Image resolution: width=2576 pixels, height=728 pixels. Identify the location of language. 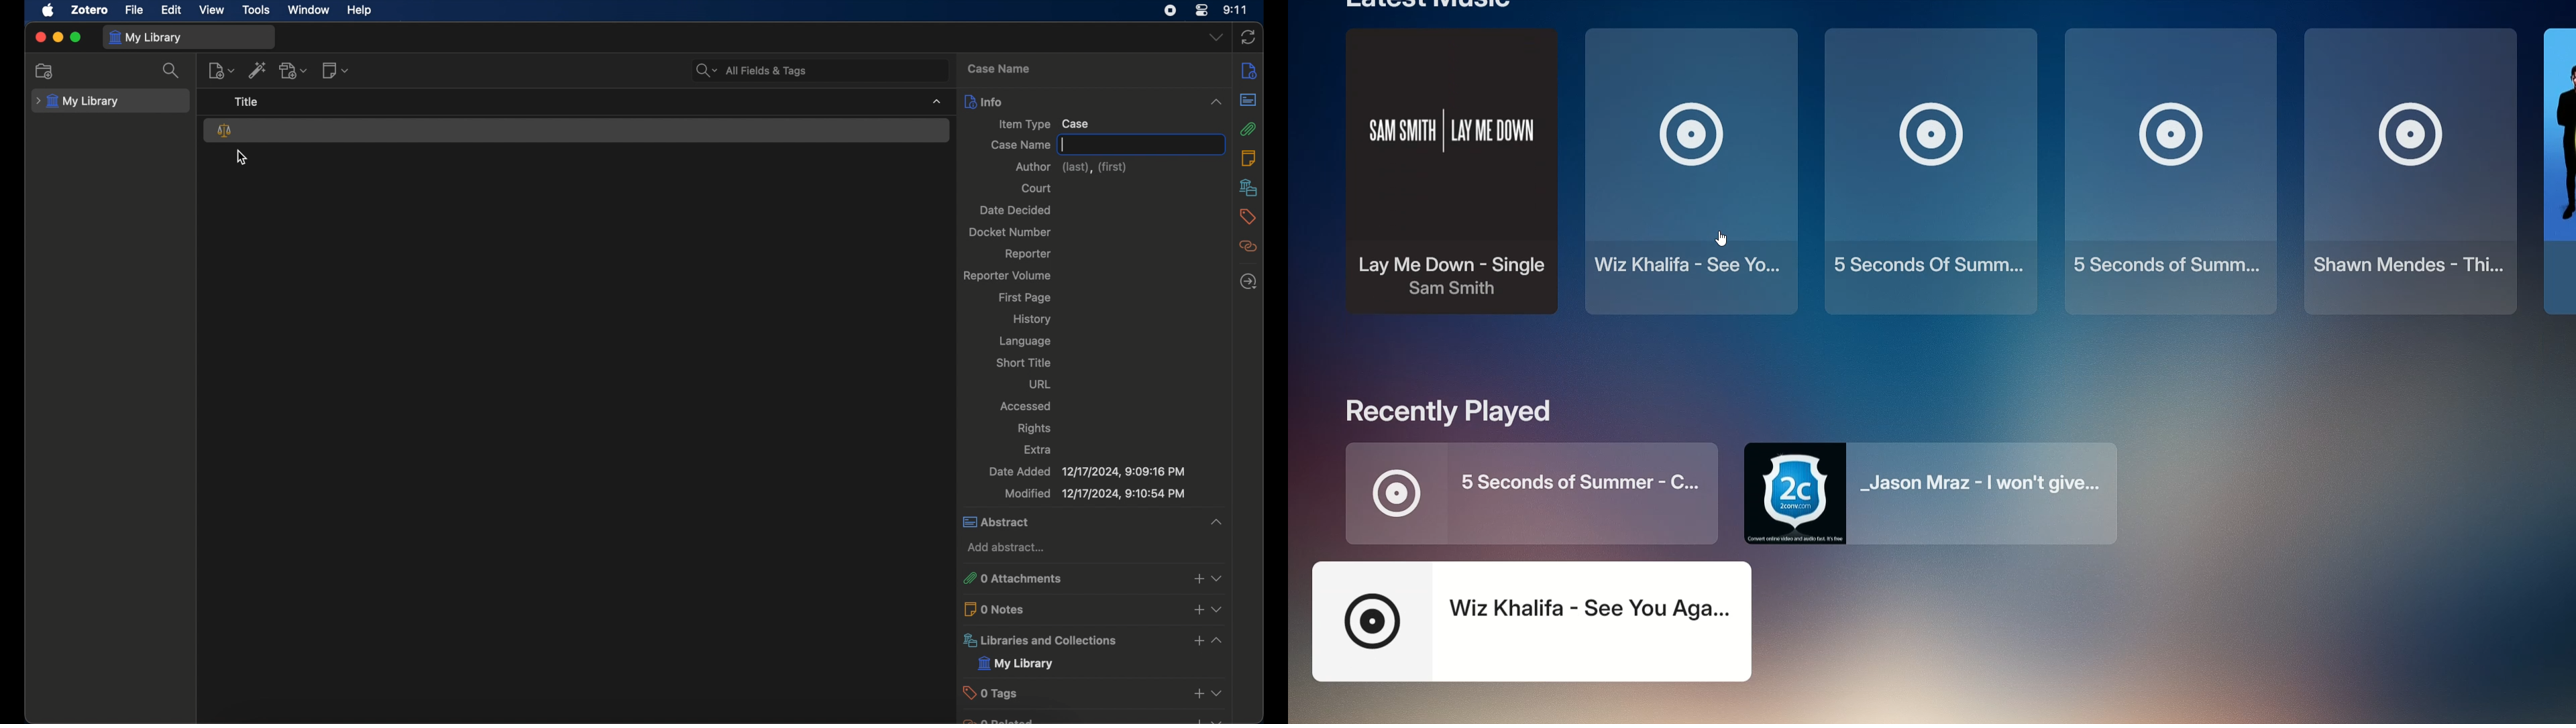
(1027, 342).